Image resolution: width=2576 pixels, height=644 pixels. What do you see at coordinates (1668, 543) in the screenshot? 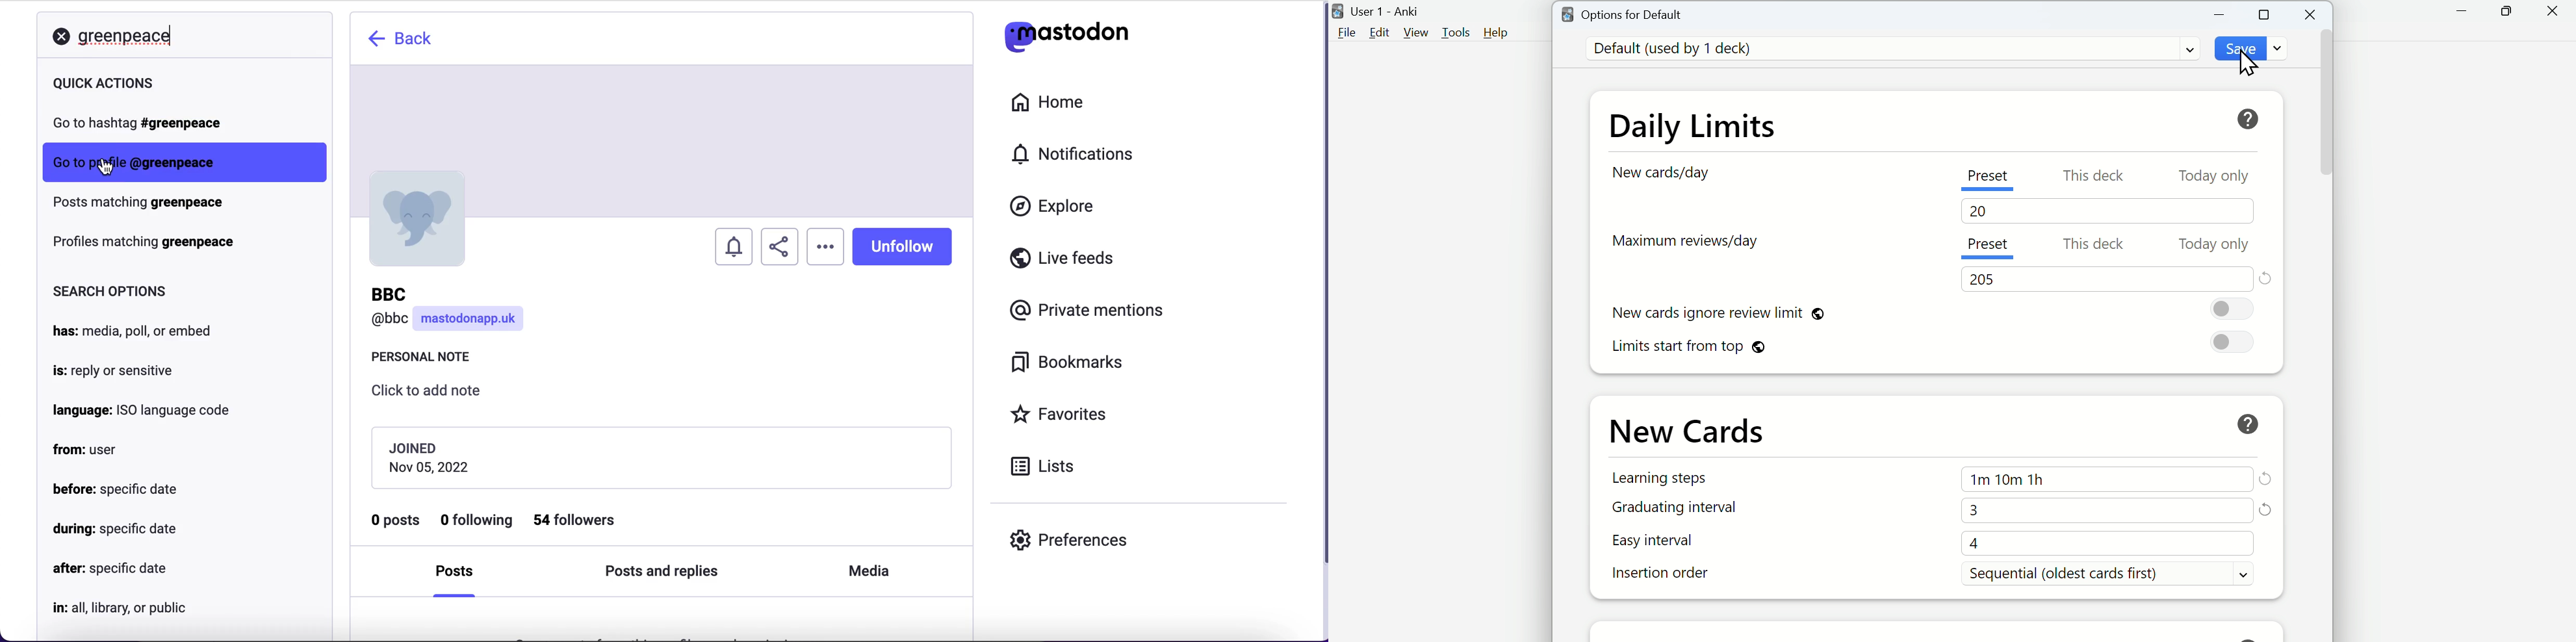
I see `Easy interval` at bounding box center [1668, 543].